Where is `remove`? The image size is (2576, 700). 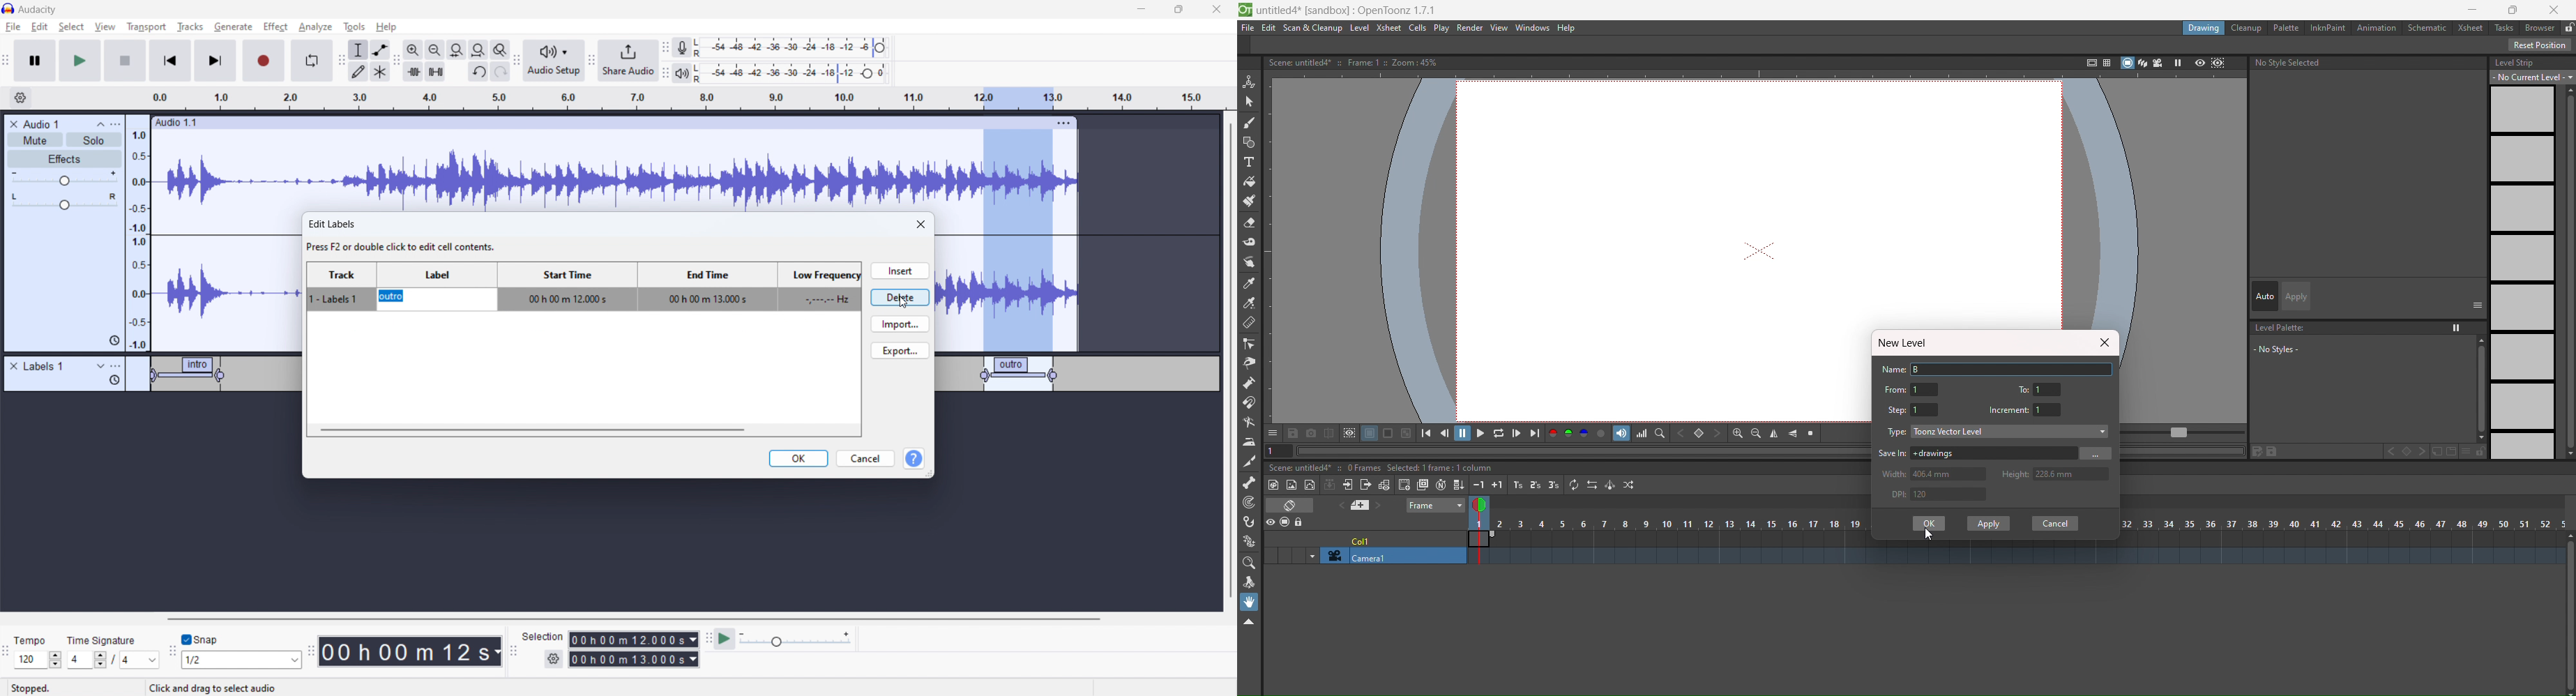
remove is located at coordinates (14, 367).